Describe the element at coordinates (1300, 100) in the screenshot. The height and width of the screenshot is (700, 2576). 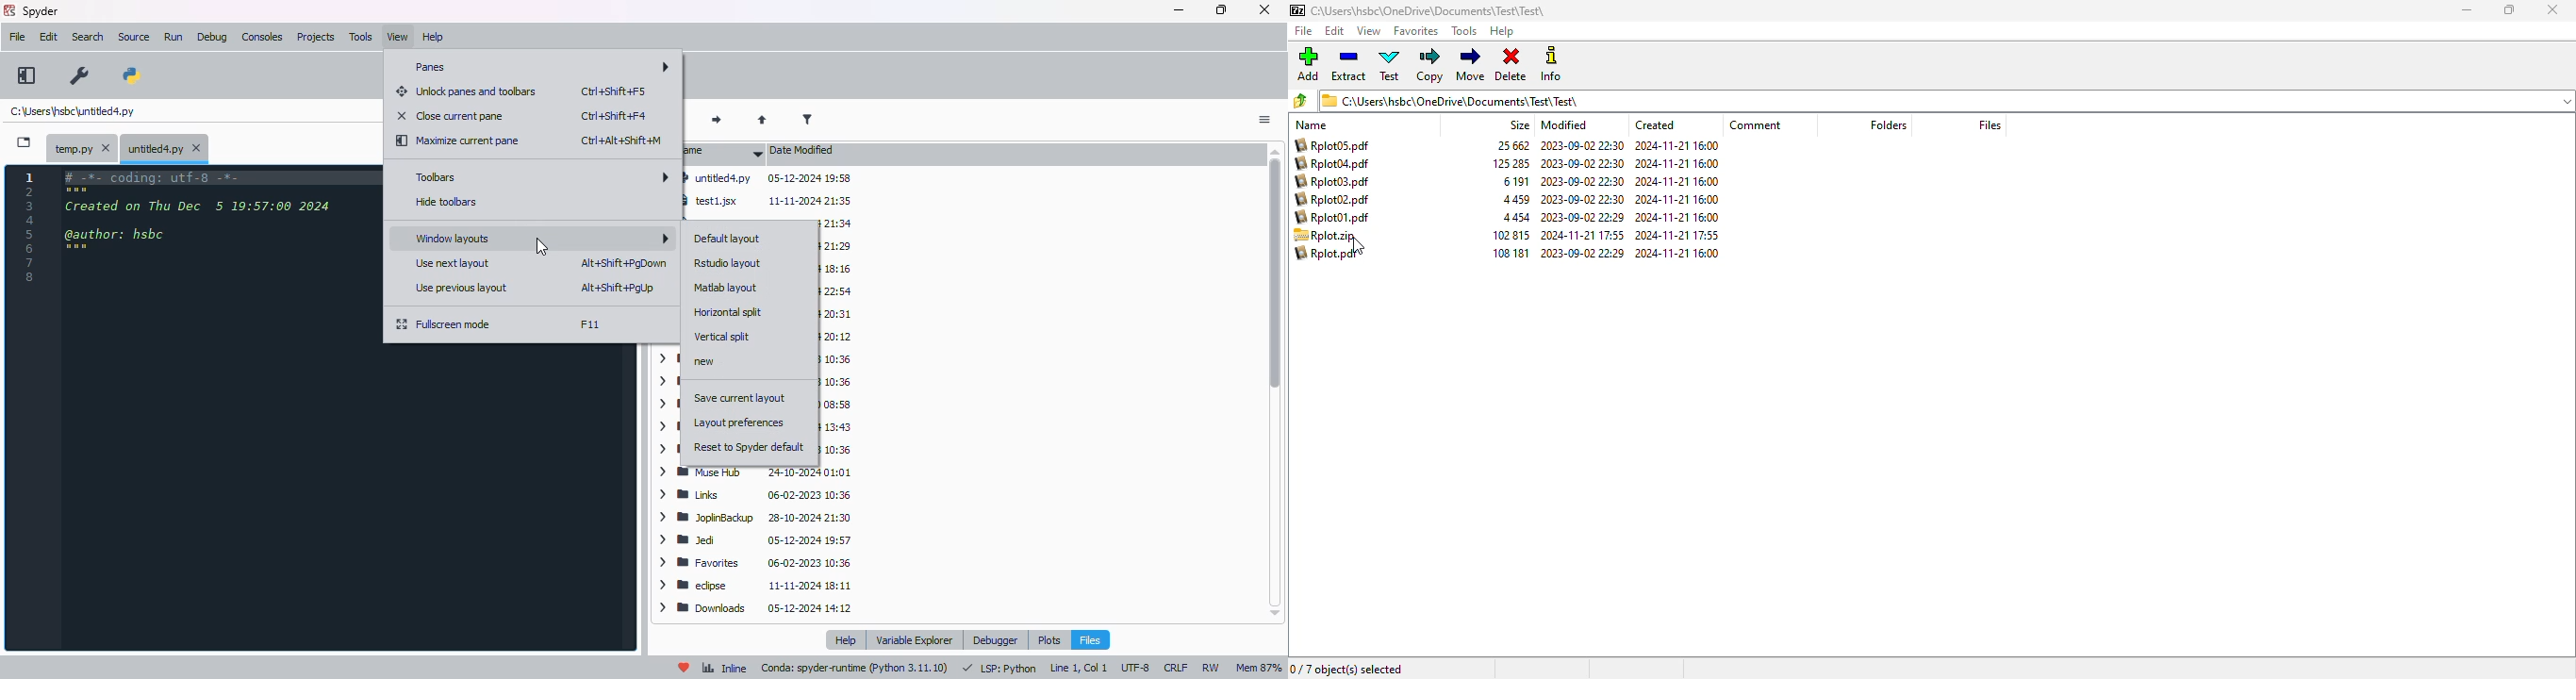
I see `browse folders` at that location.